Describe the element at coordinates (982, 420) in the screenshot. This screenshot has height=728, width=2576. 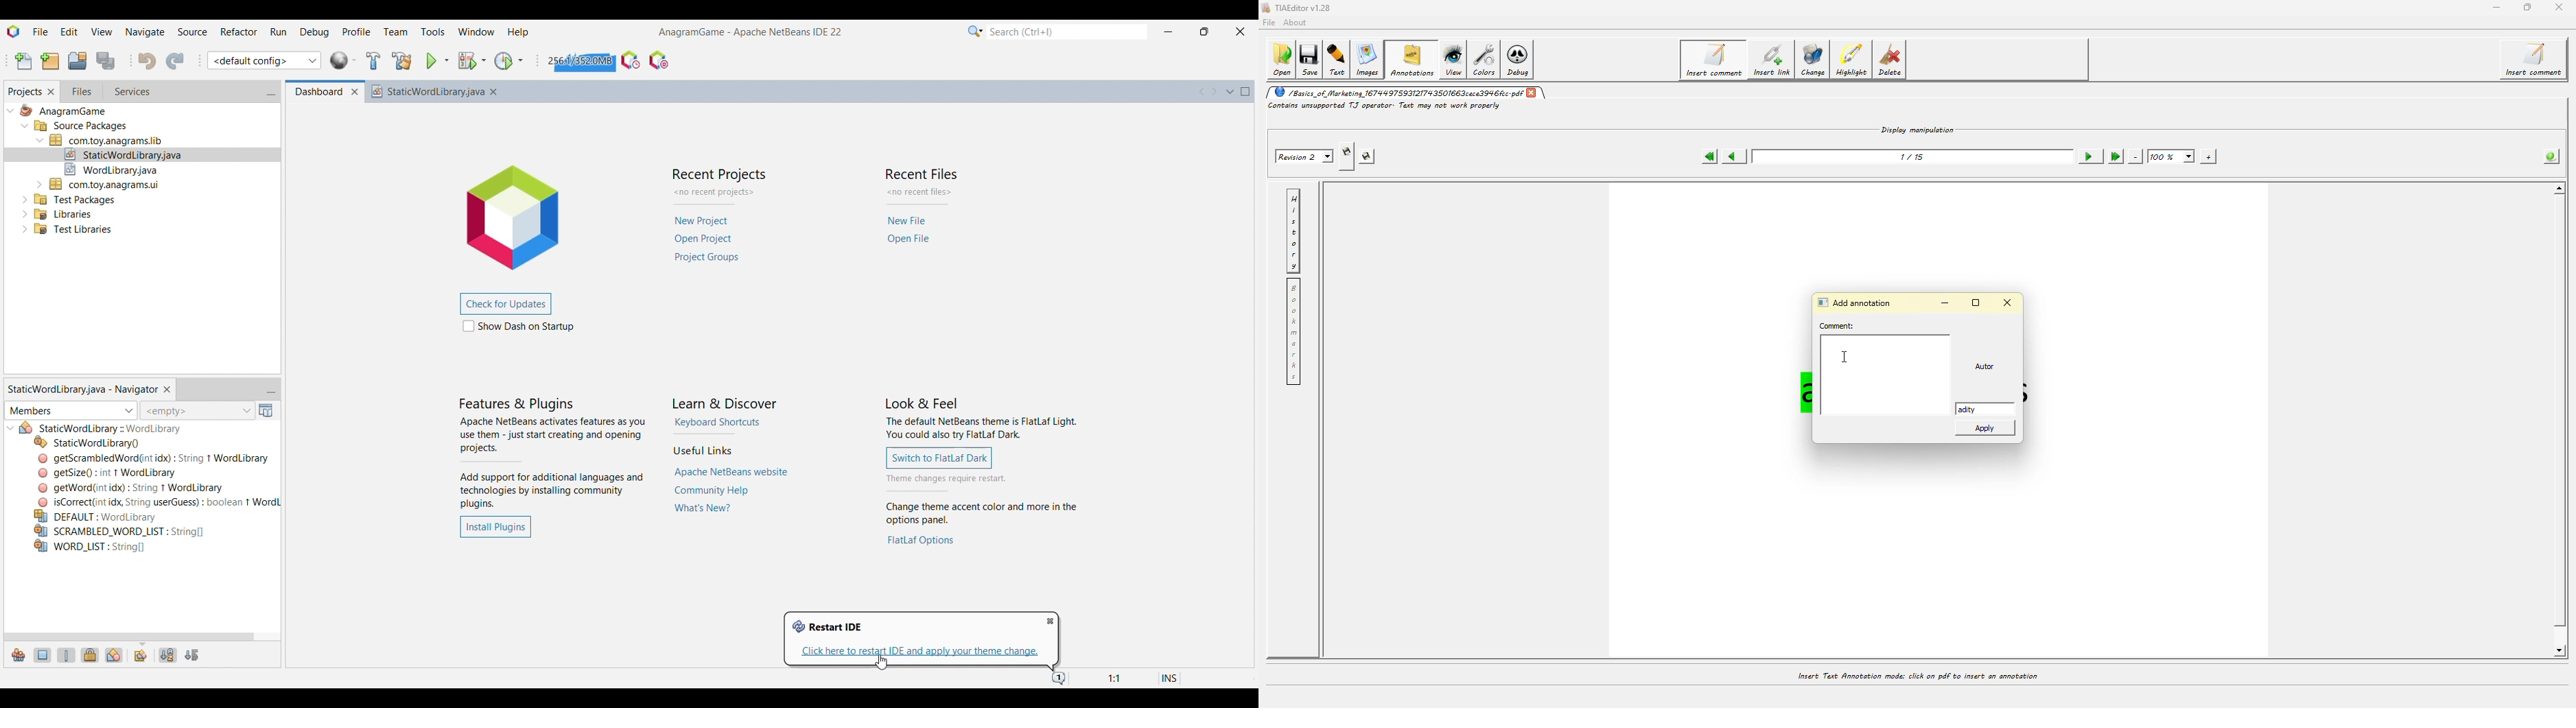
I see `Title and description of look and feel` at that location.